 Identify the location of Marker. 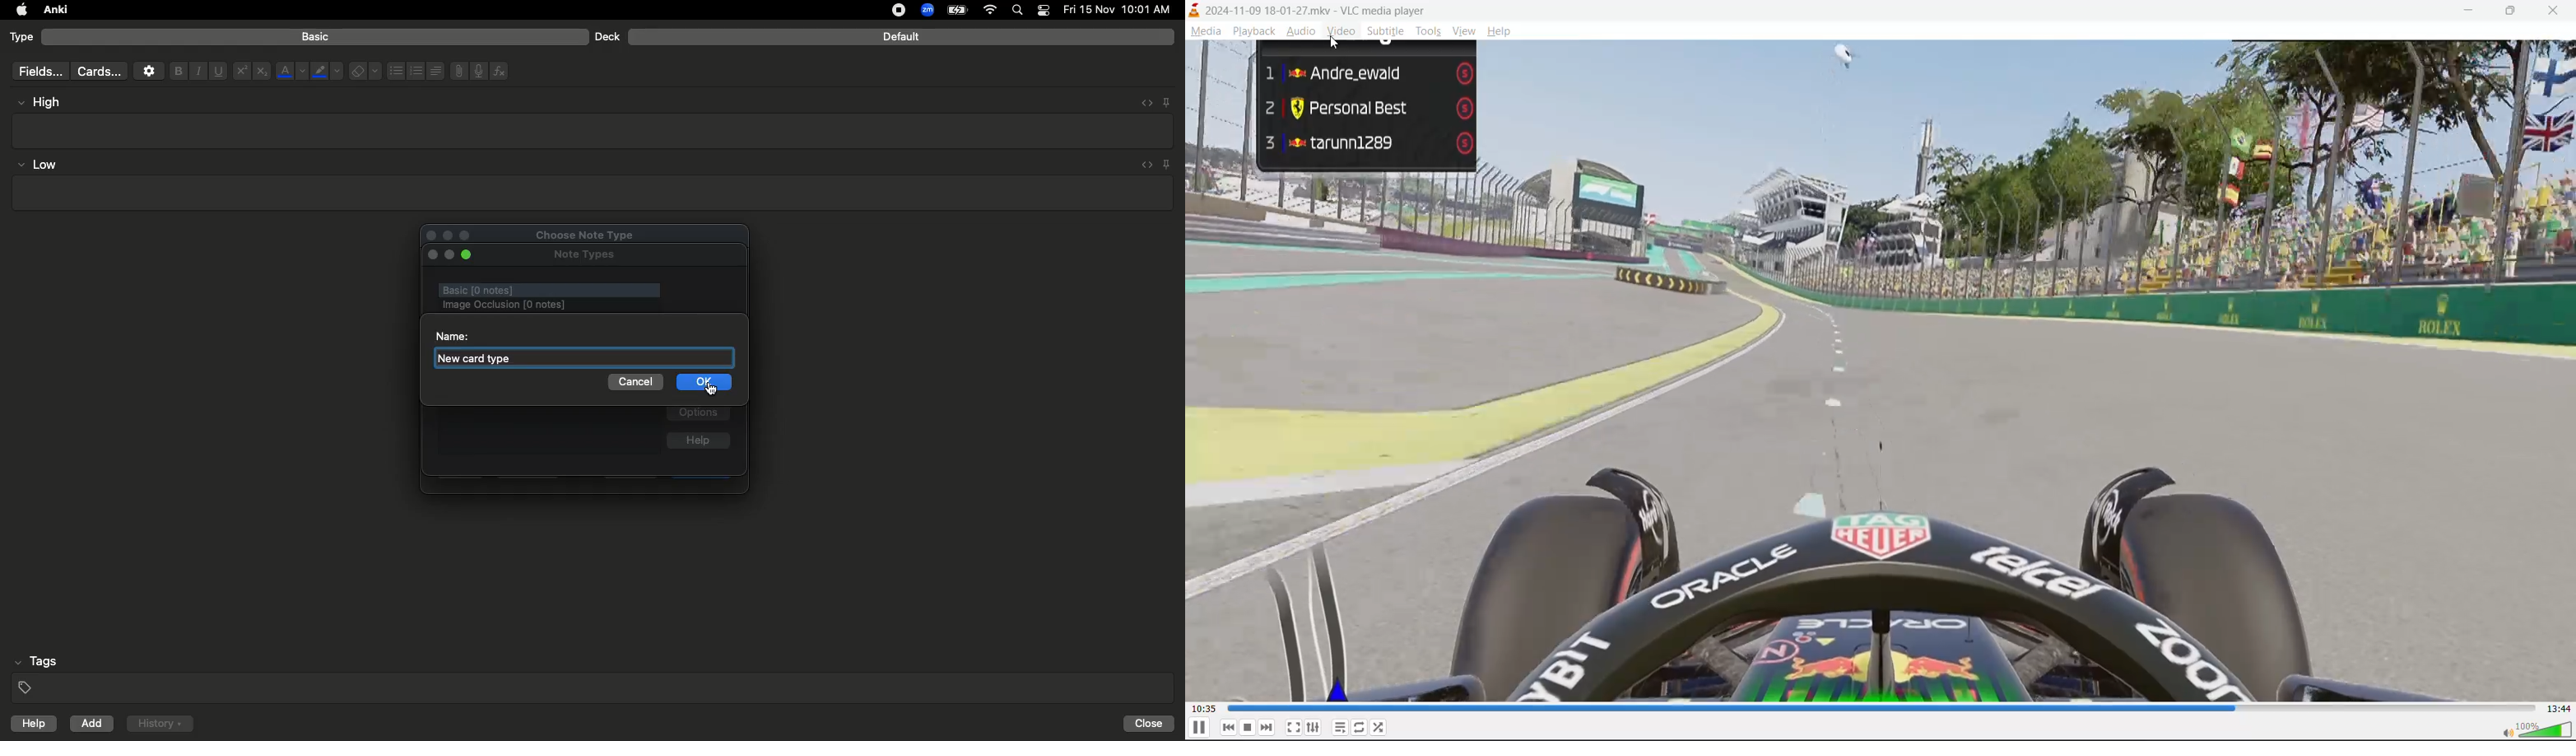
(327, 72).